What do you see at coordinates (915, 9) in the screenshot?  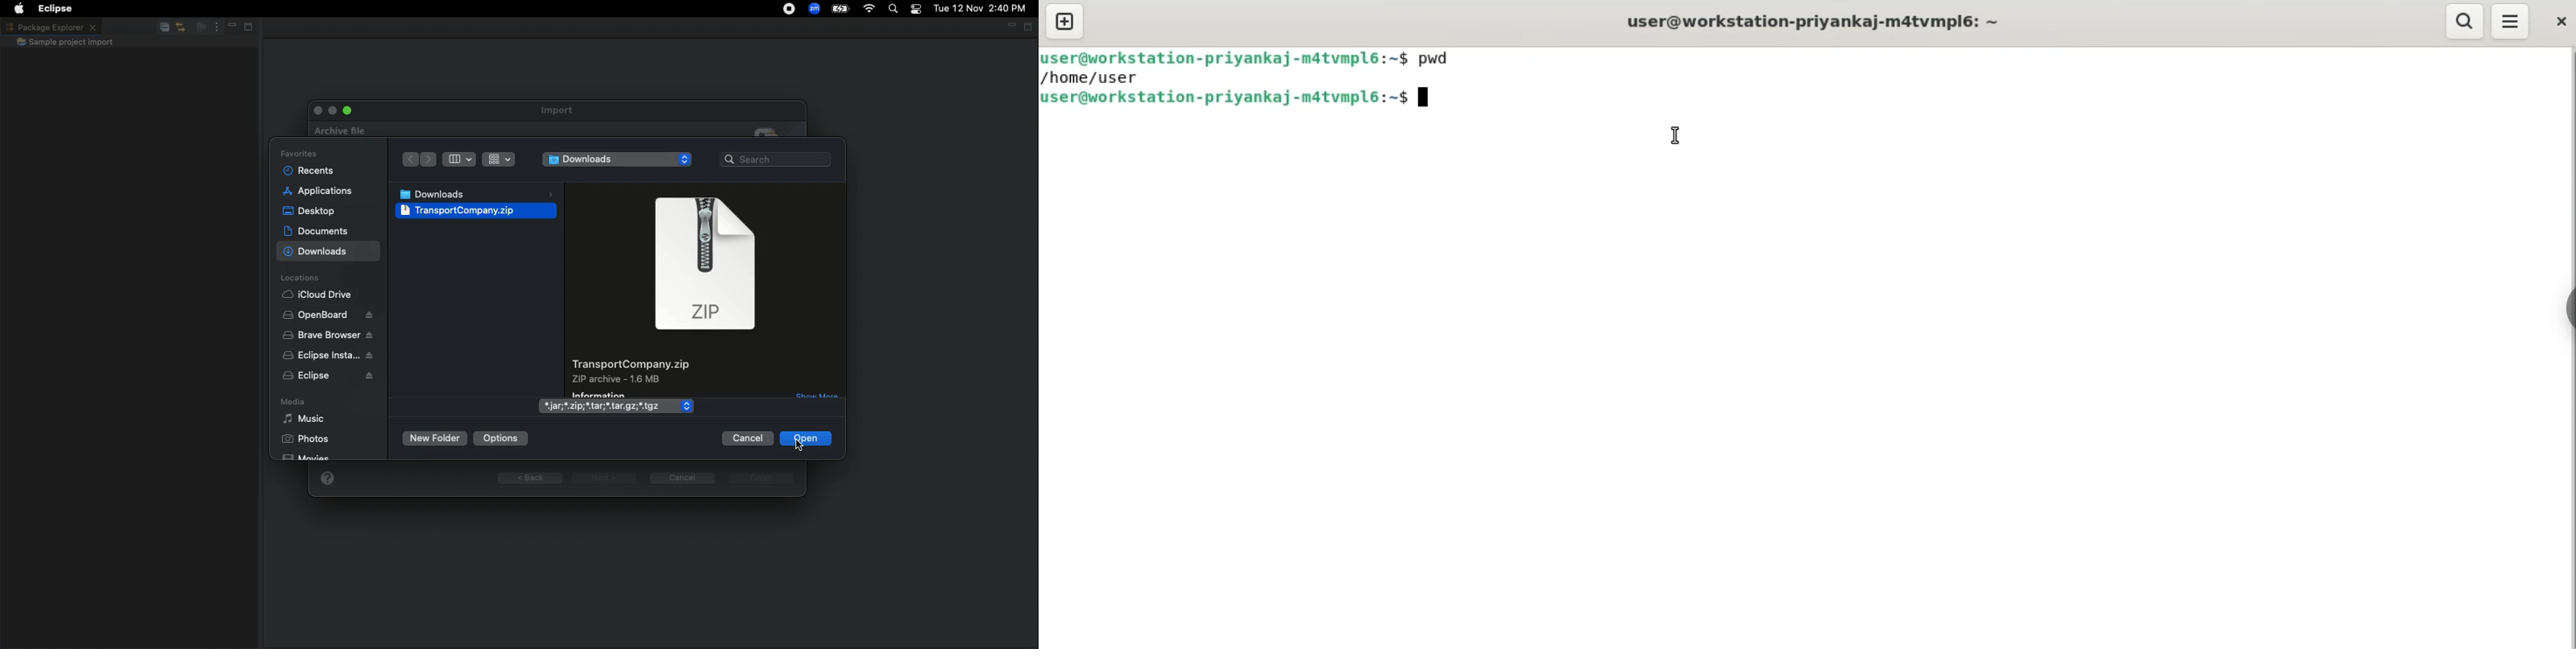 I see `control centre` at bounding box center [915, 9].